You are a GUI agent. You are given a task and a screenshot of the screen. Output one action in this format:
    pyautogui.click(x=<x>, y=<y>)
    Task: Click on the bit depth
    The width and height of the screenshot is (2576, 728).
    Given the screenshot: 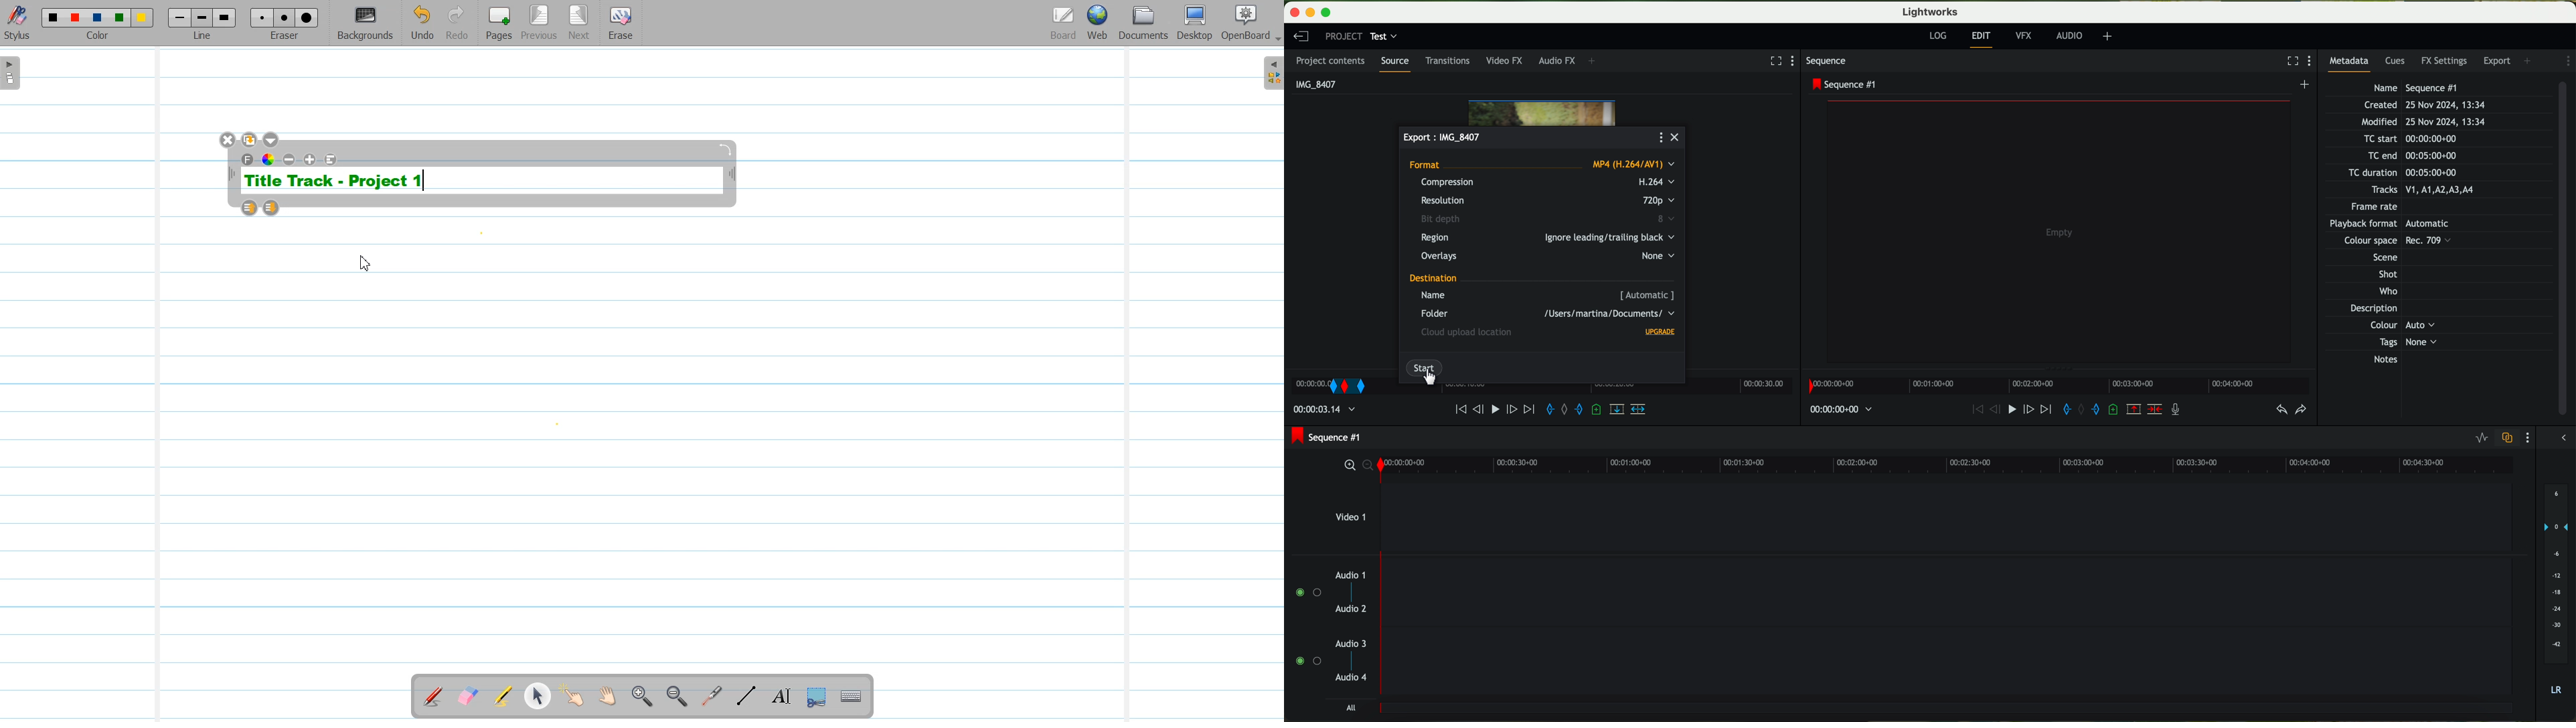 What is the action you would take?
    pyautogui.click(x=1550, y=219)
    